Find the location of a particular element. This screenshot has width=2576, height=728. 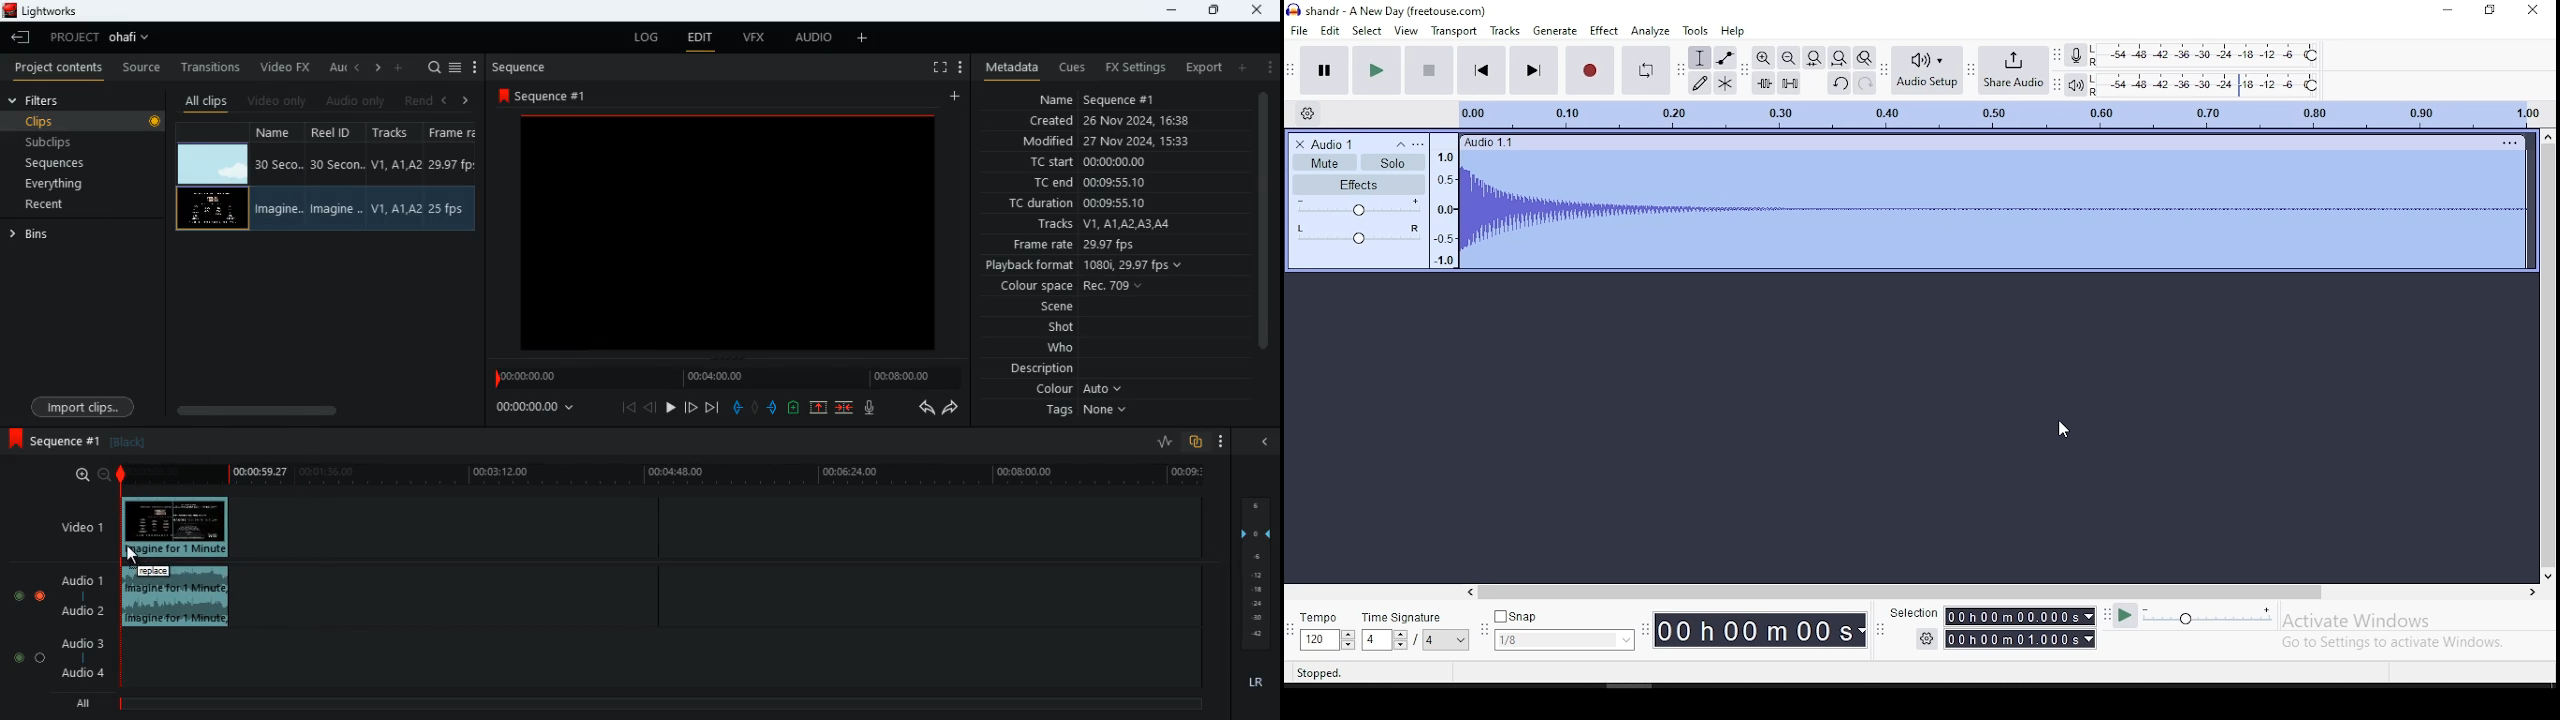

timeline settings is located at coordinates (1306, 116).